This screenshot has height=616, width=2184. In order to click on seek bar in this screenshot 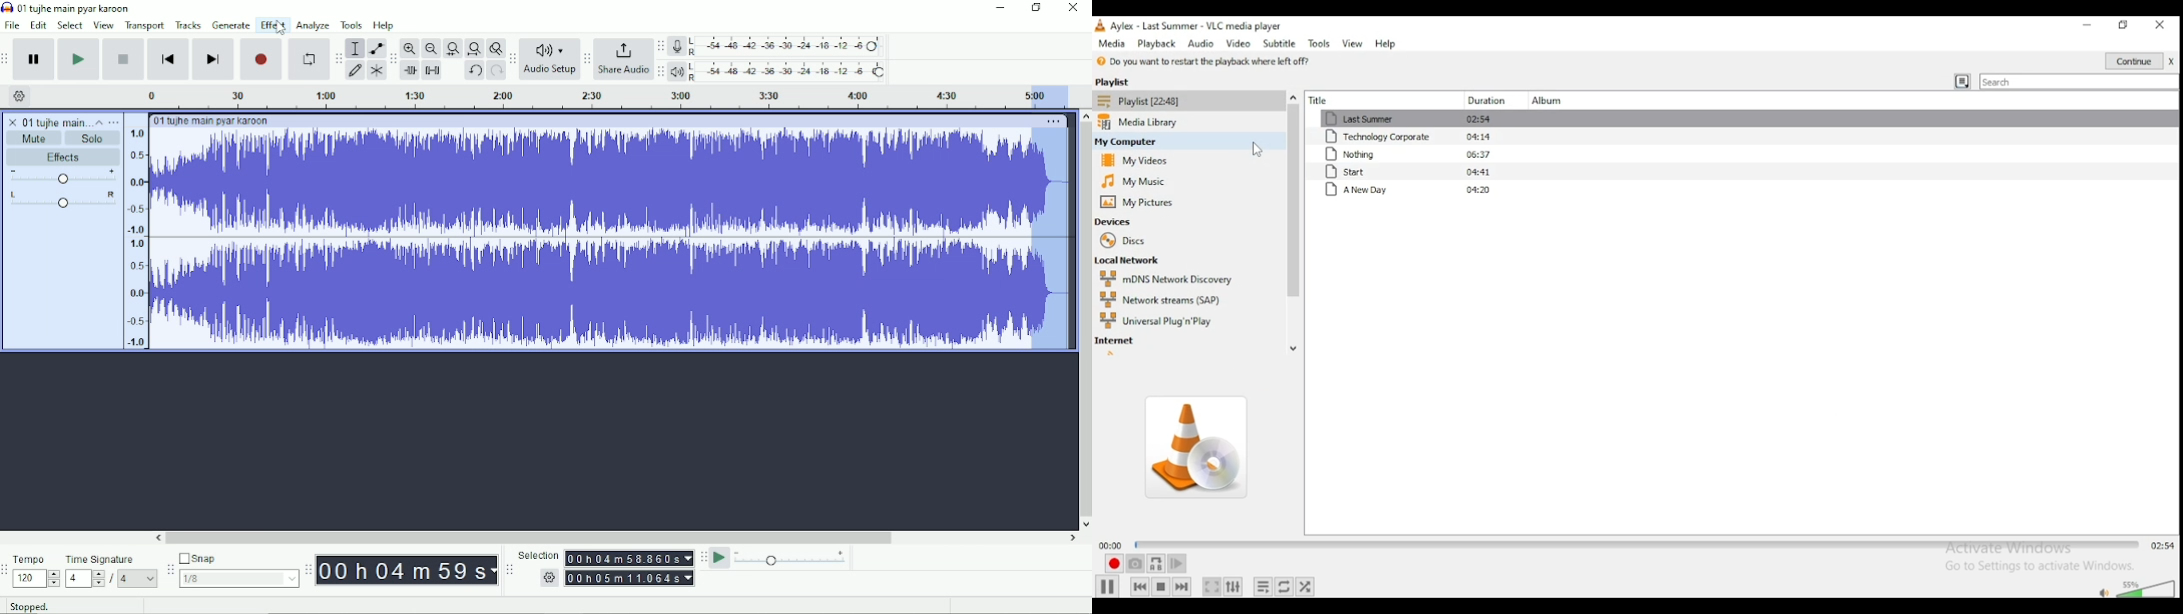, I will do `click(1636, 545)`.